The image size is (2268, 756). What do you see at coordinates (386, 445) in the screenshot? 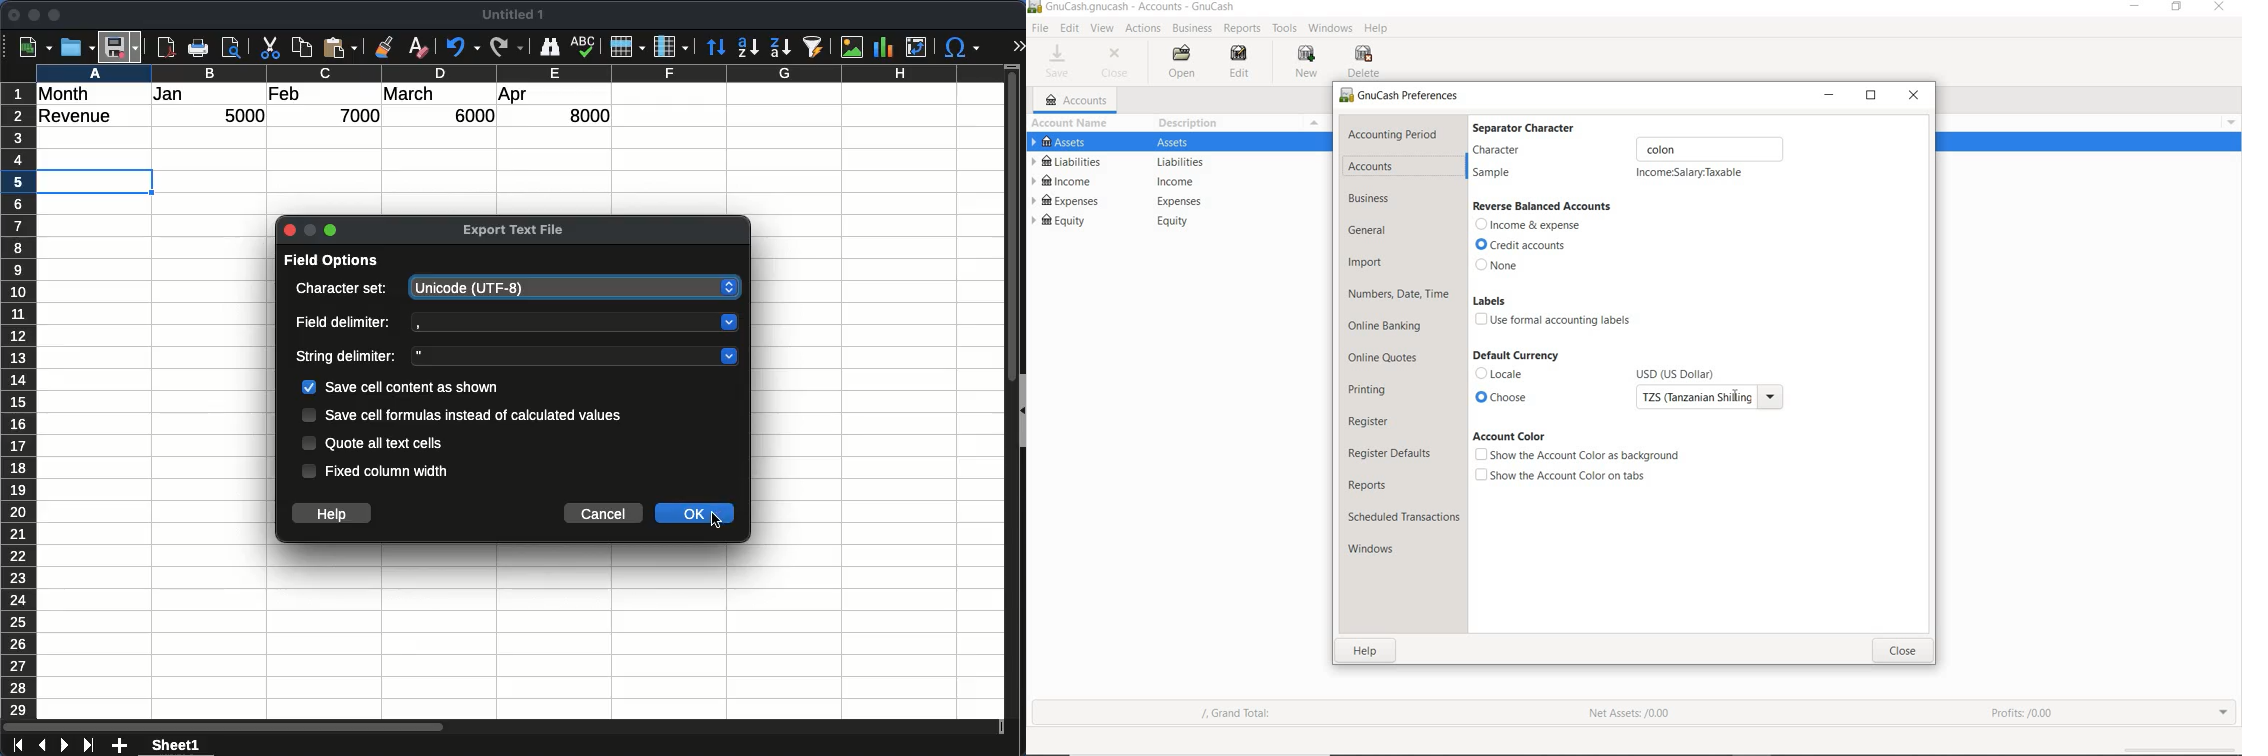
I see `quote all text cells` at bounding box center [386, 445].